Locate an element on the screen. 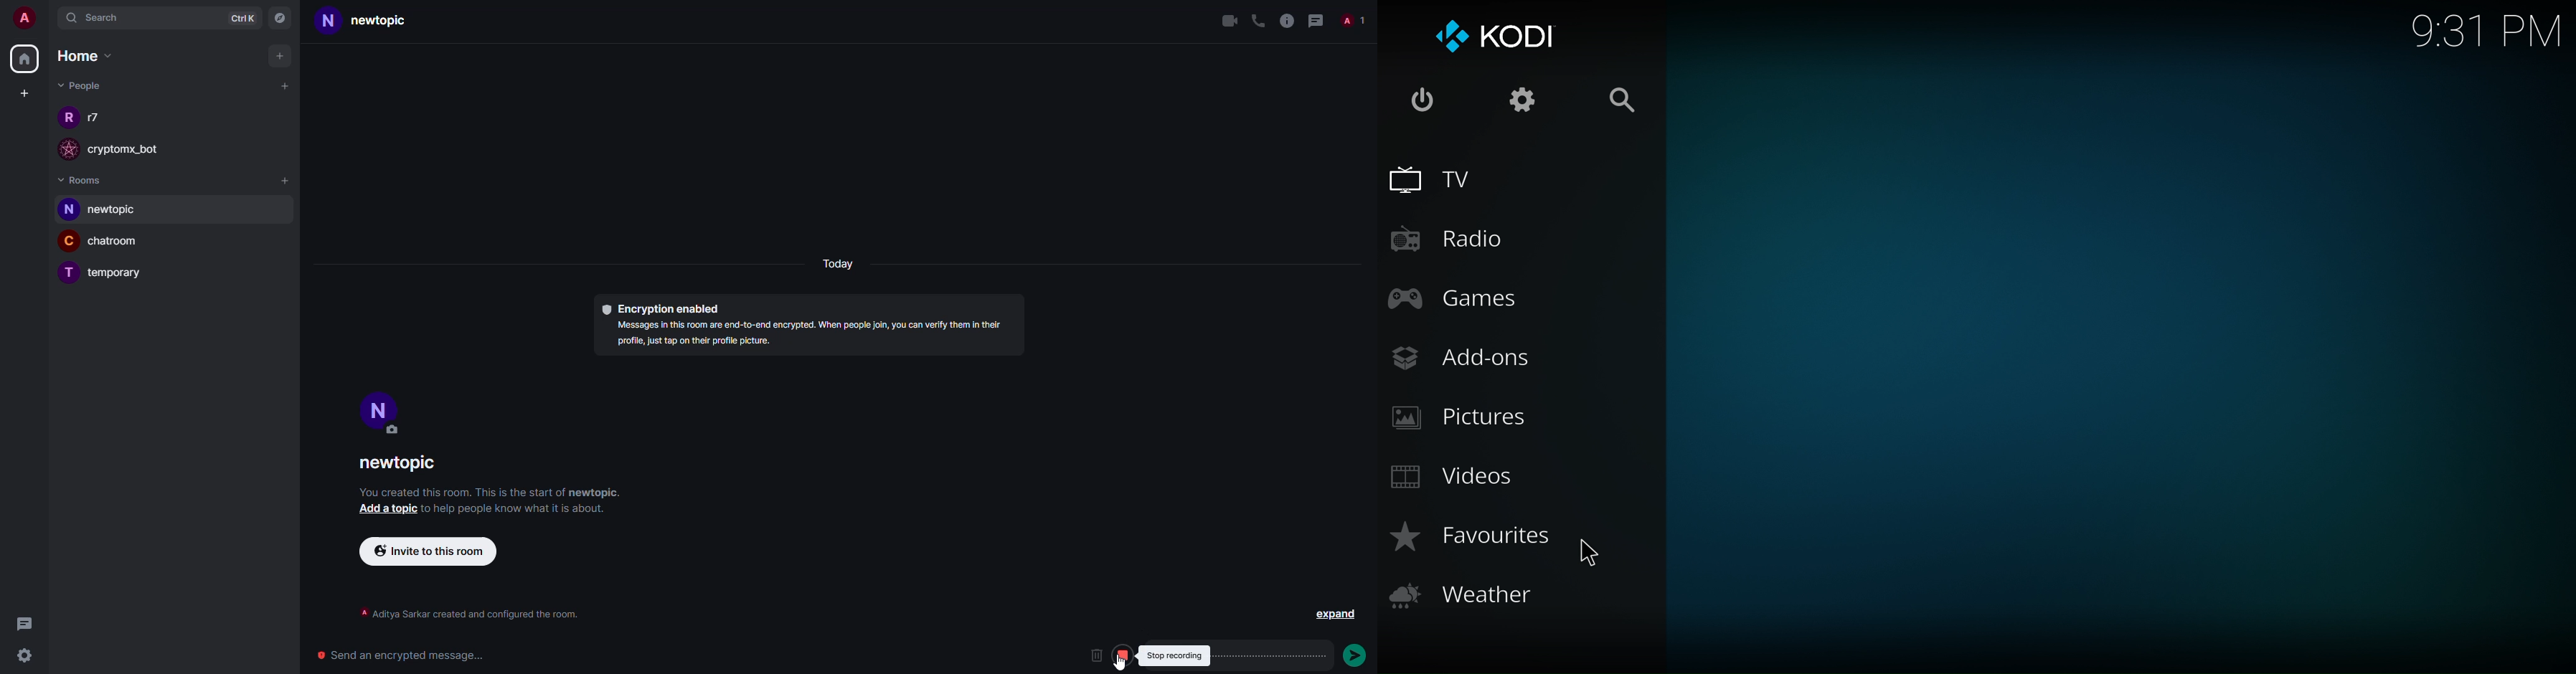  setting is located at coordinates (1521, 99).